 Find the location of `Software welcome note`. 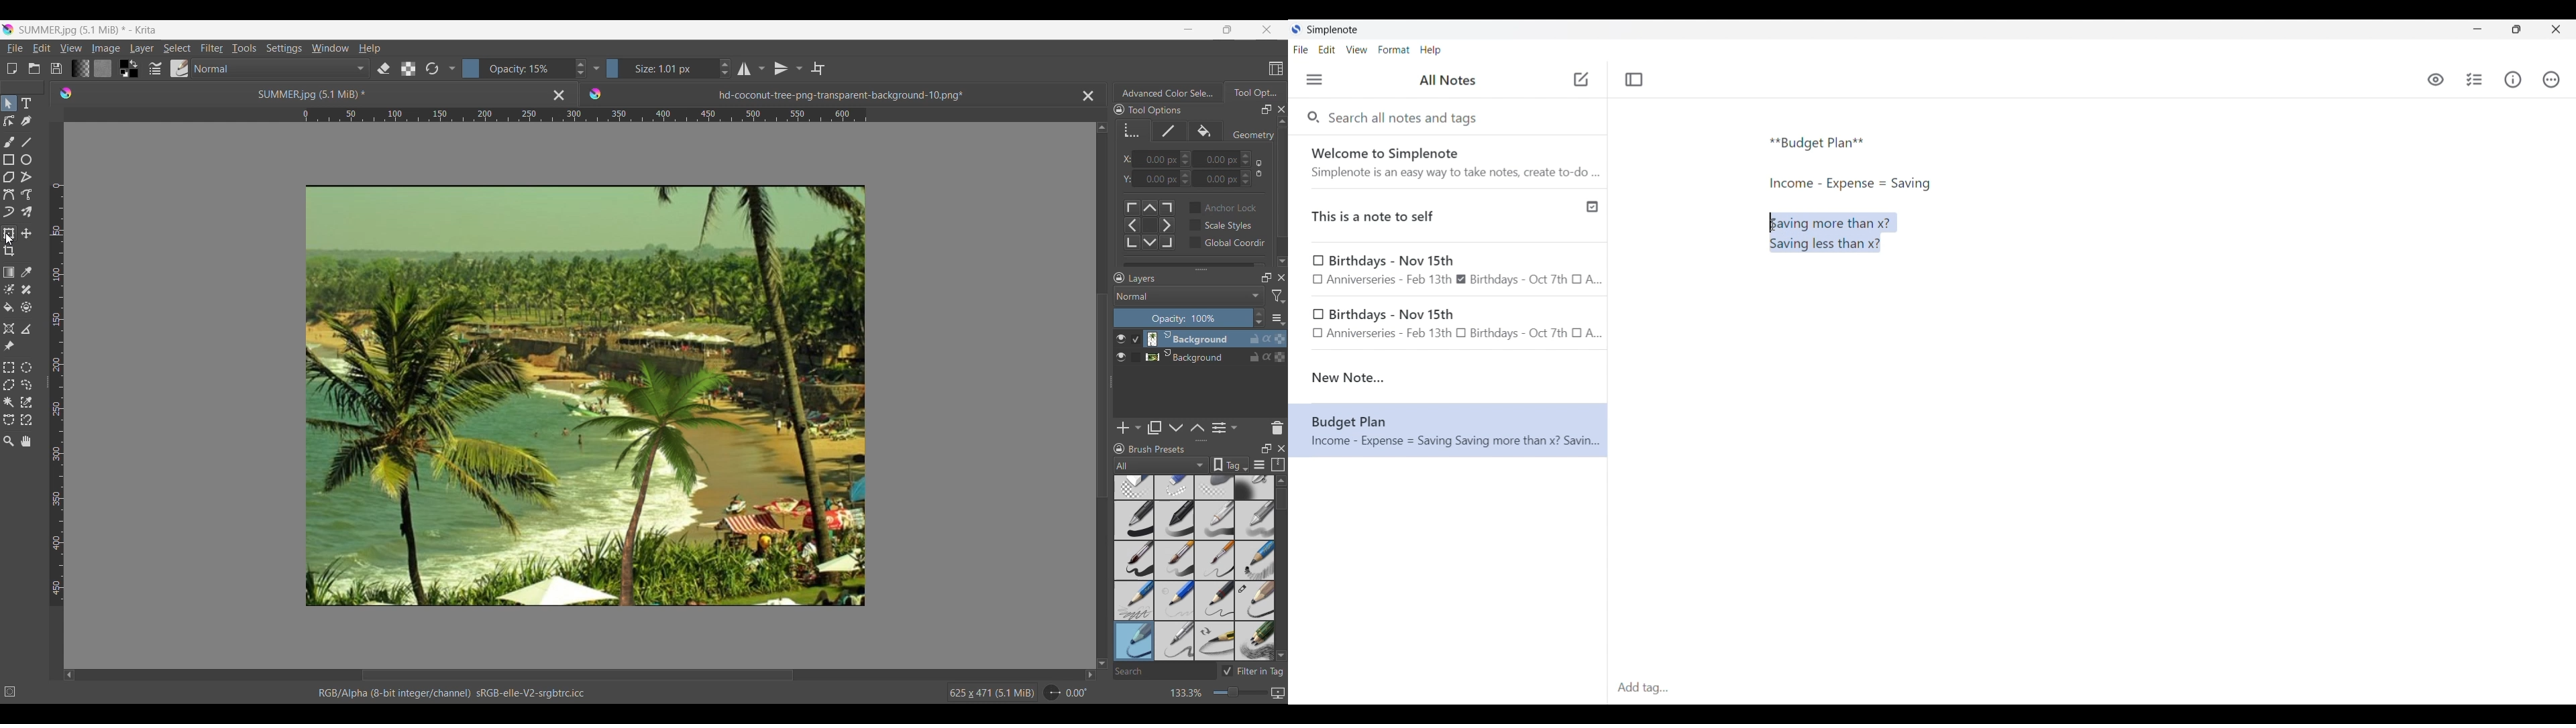

Software welcome note is located at coordinates (1451, 162).